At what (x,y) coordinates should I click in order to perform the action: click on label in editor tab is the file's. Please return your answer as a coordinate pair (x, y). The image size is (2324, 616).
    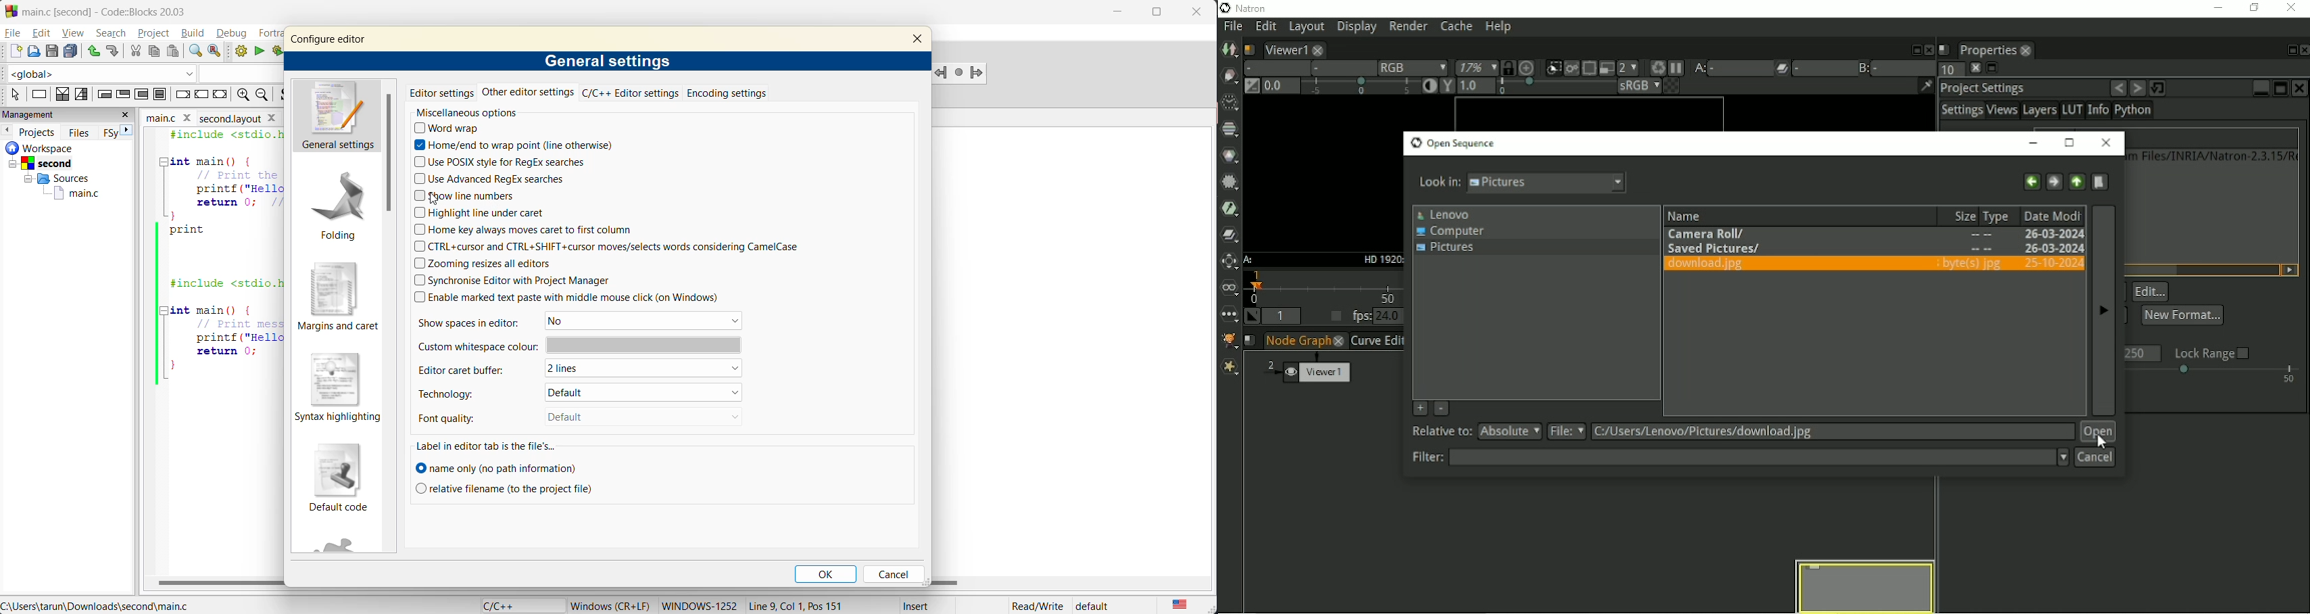
    Looking at the image, I should click on (492, 446).